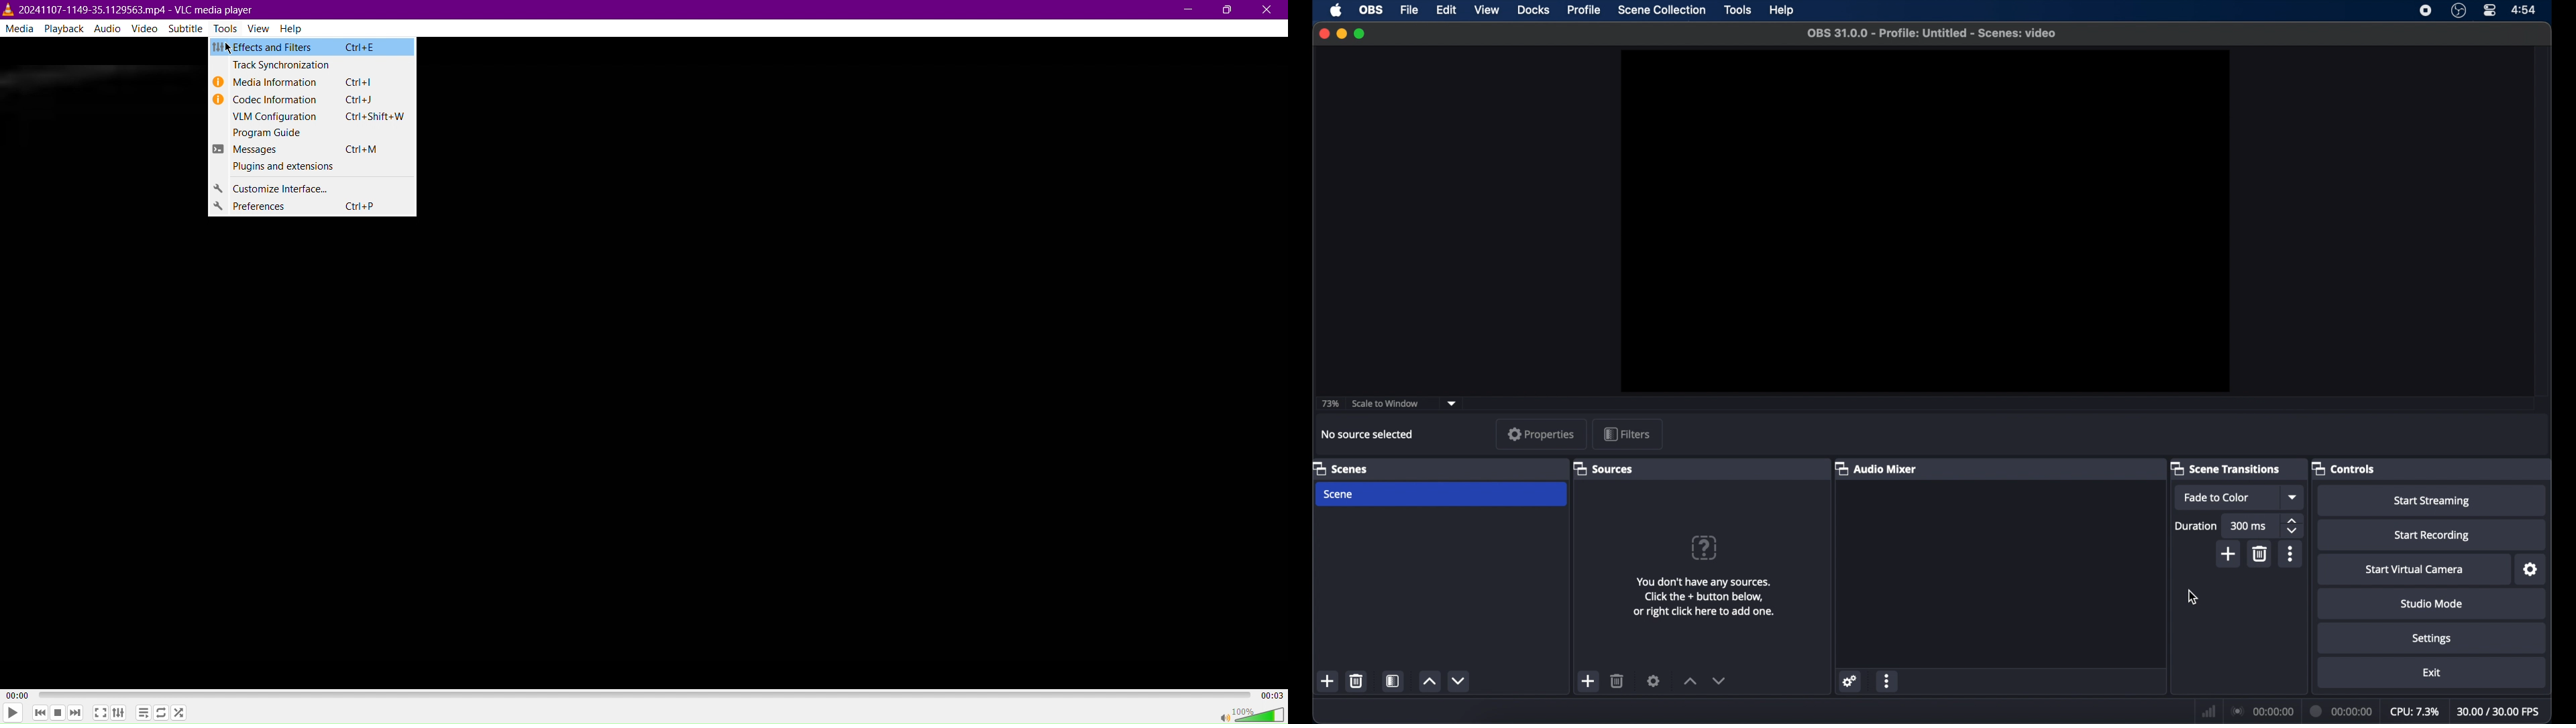 Image resolution: width=2576 pixels, height=728 pixels. What do you see at coordinates (2531, 570) in the screenshot?
I see `settings` at bounding box center [2531, 570].